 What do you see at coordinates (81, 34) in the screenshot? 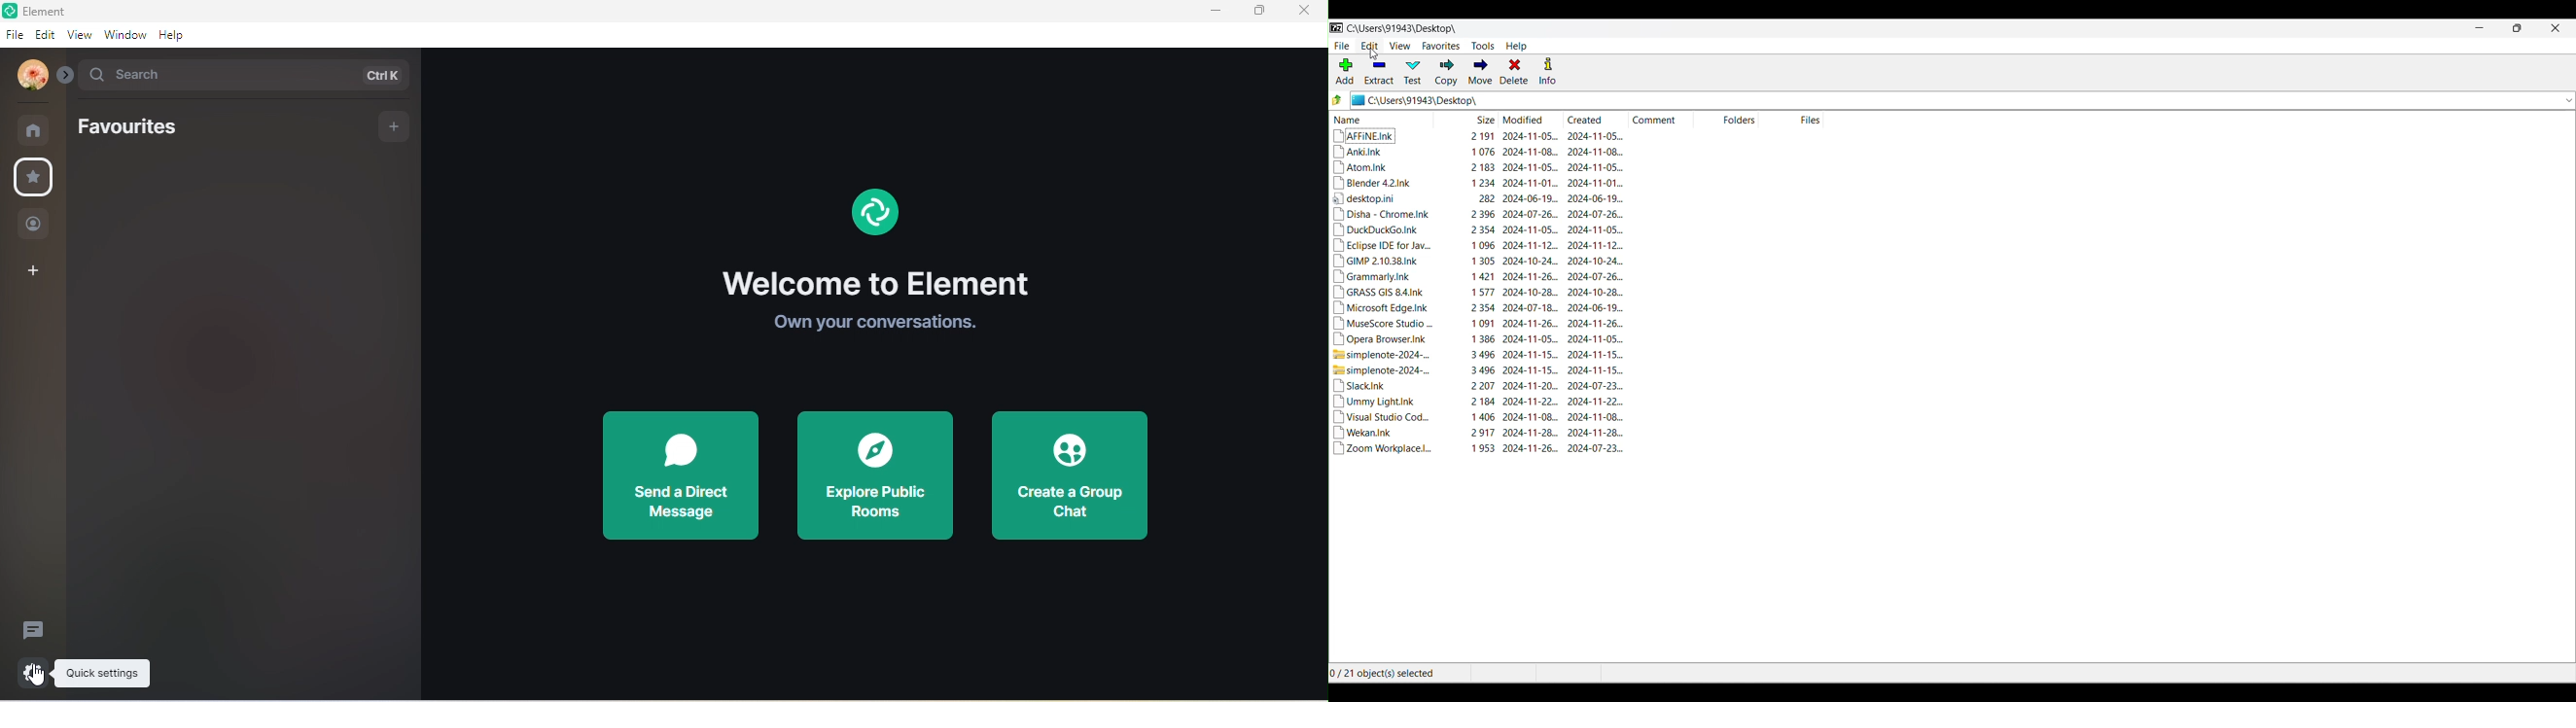
I see `view` at bounding box center [81, 34].